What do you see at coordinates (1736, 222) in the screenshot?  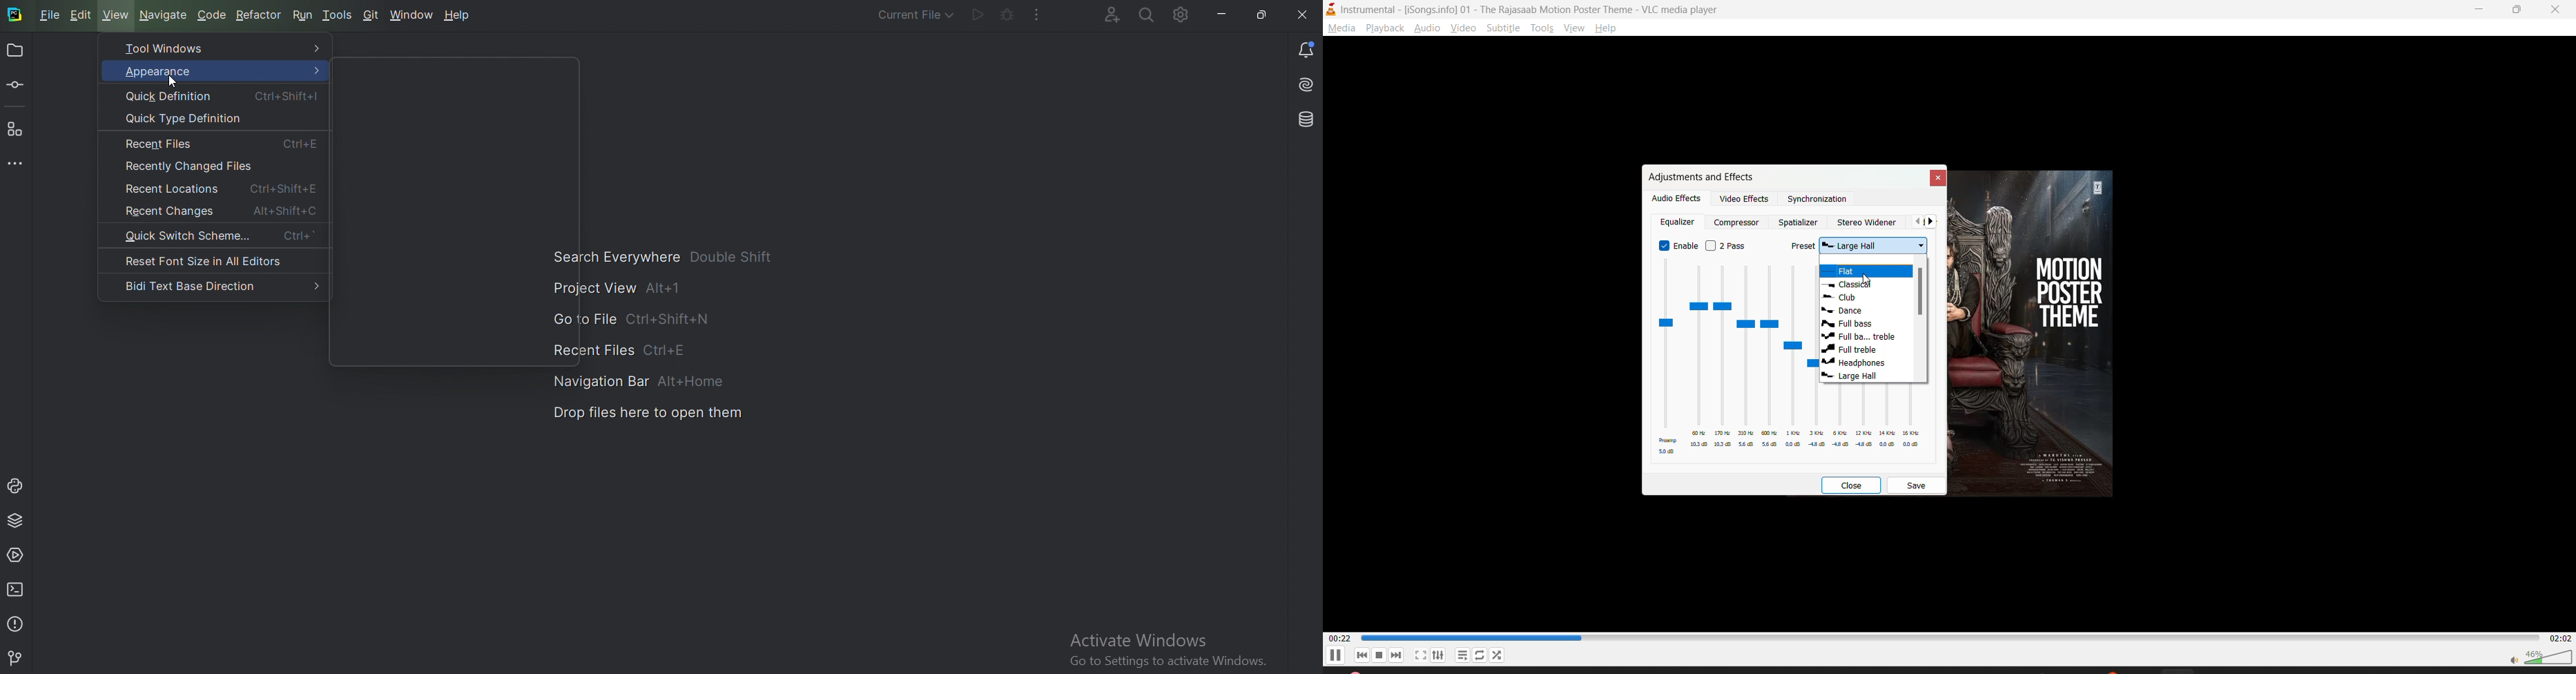 I see `compressor` at bounding box center [1736, 222].